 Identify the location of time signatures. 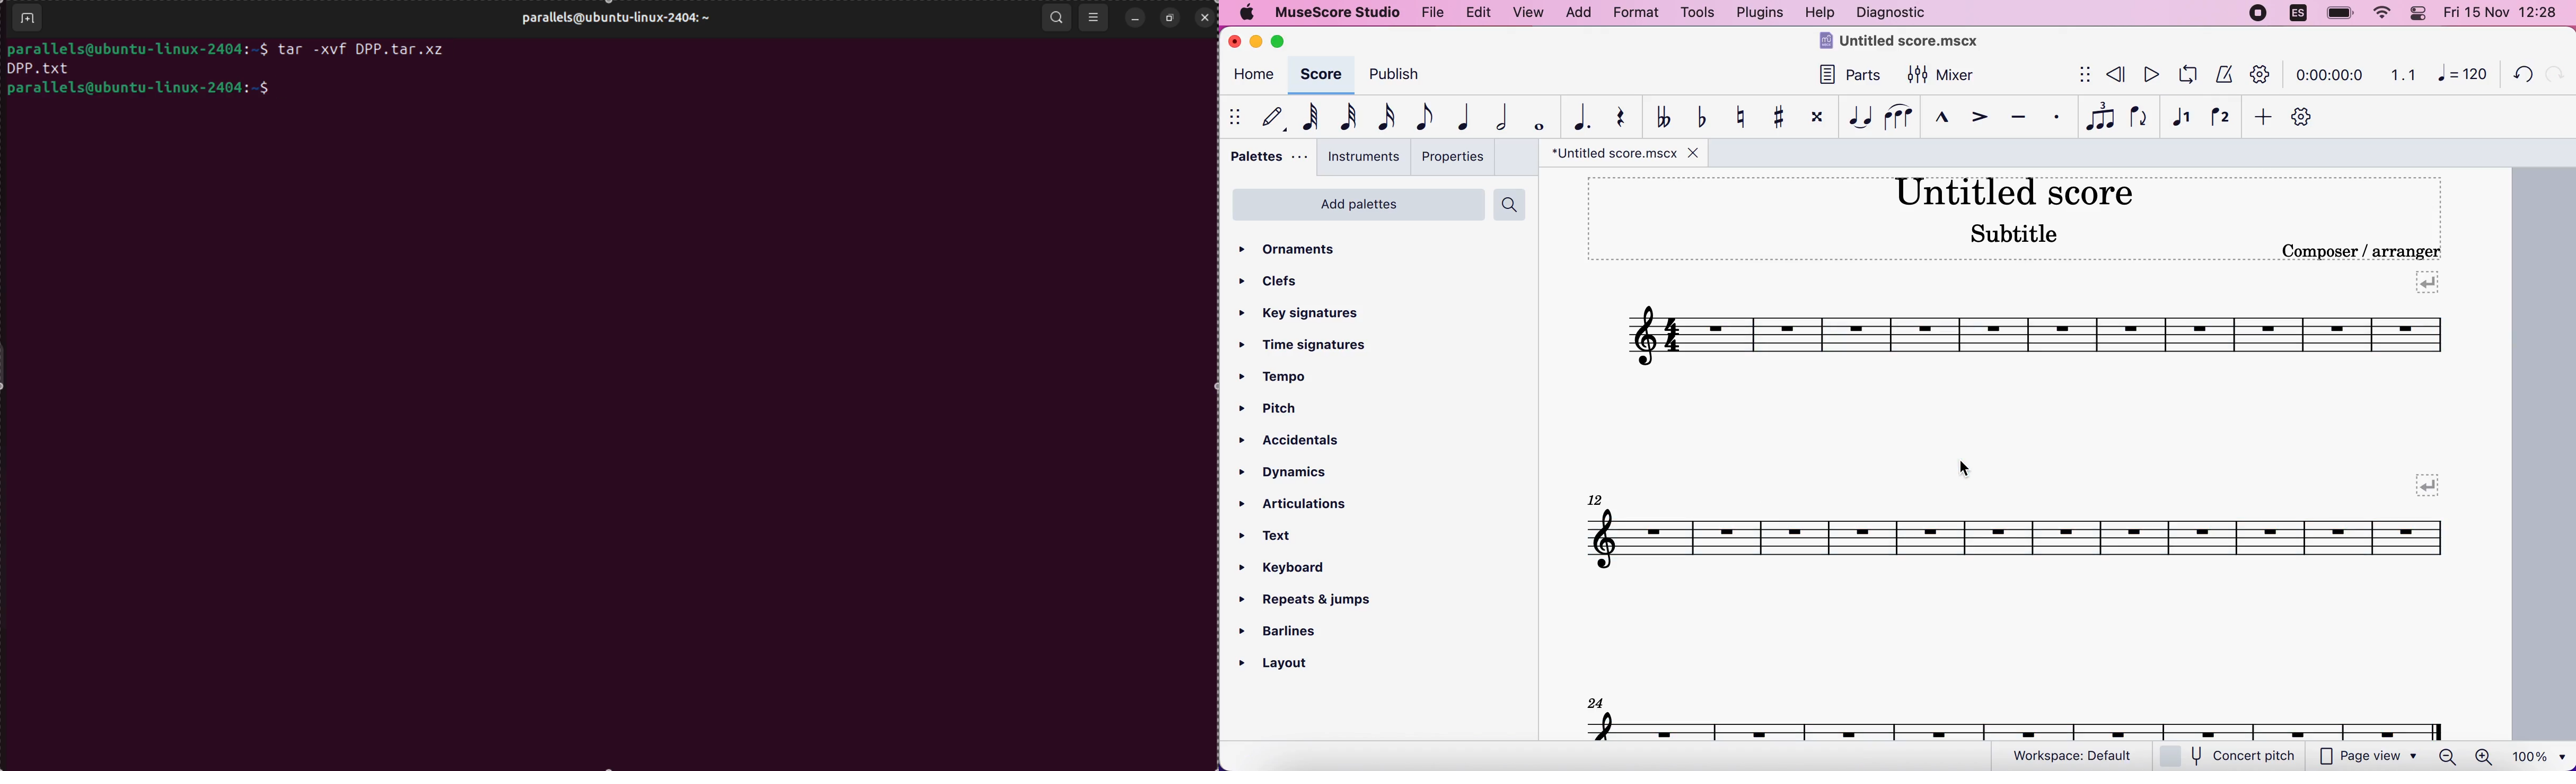
(1306, 346).